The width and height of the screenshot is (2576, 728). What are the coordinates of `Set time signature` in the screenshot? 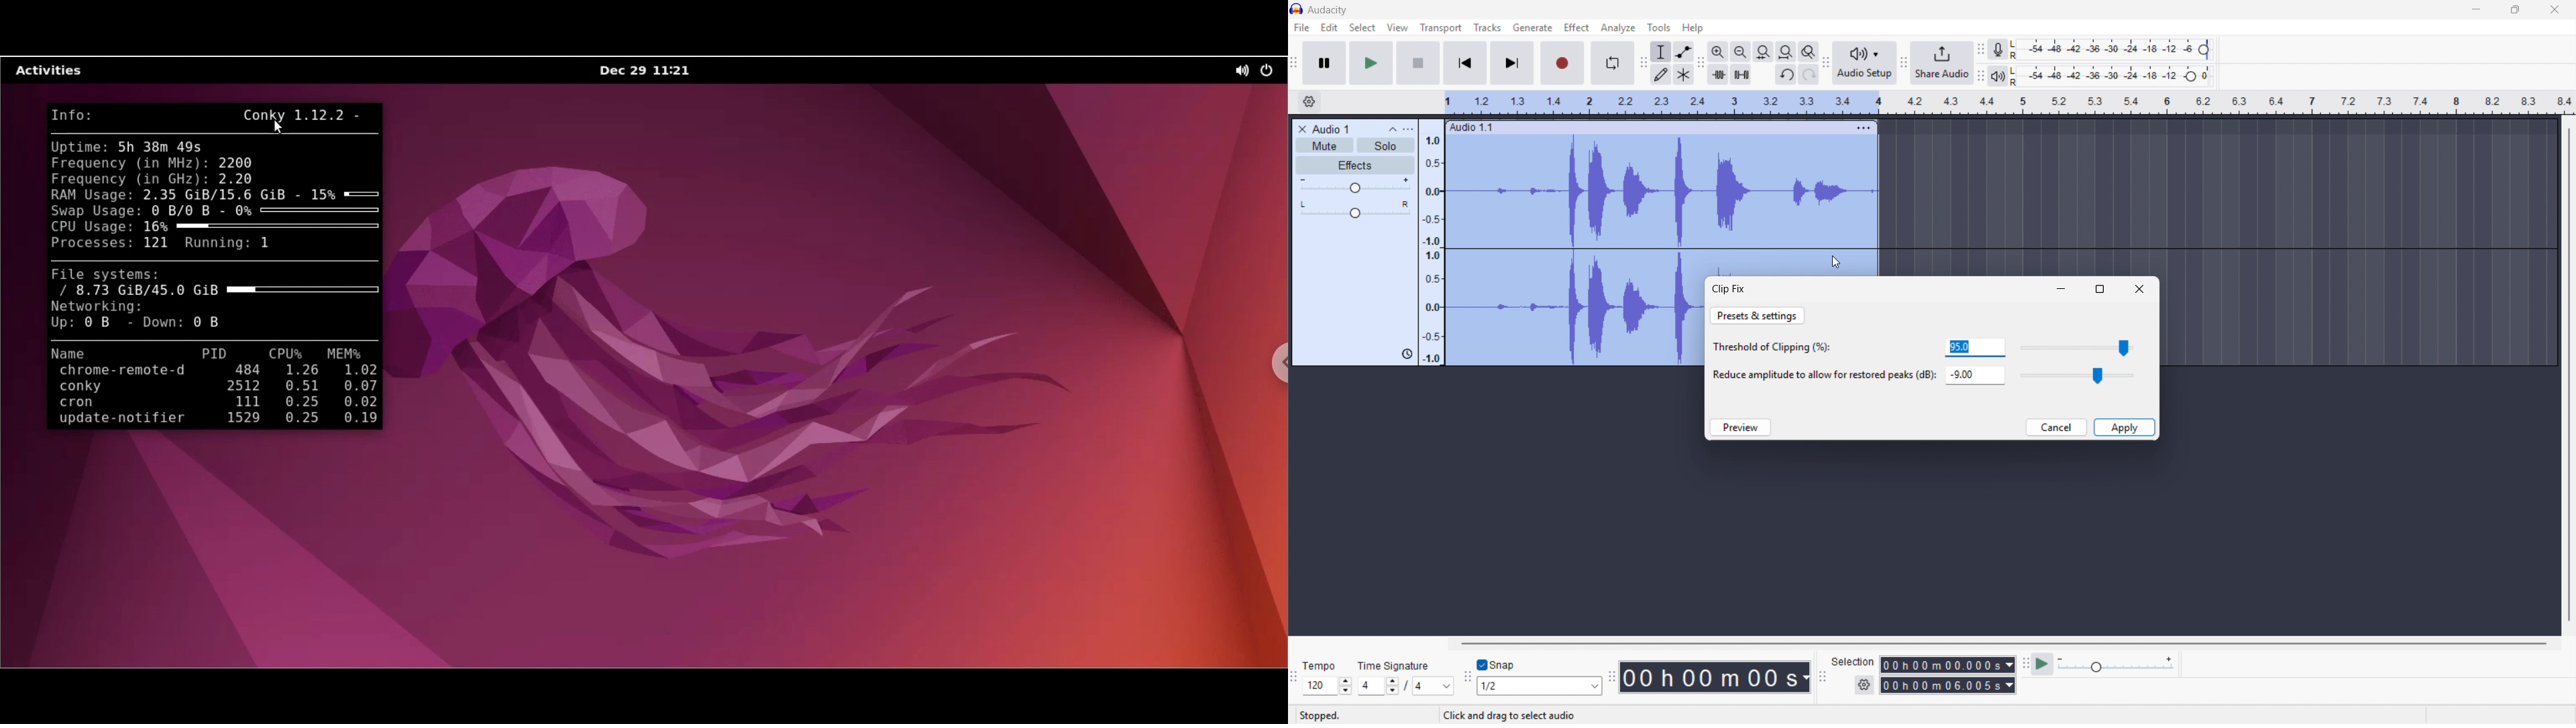 It's located at (1406, 676).